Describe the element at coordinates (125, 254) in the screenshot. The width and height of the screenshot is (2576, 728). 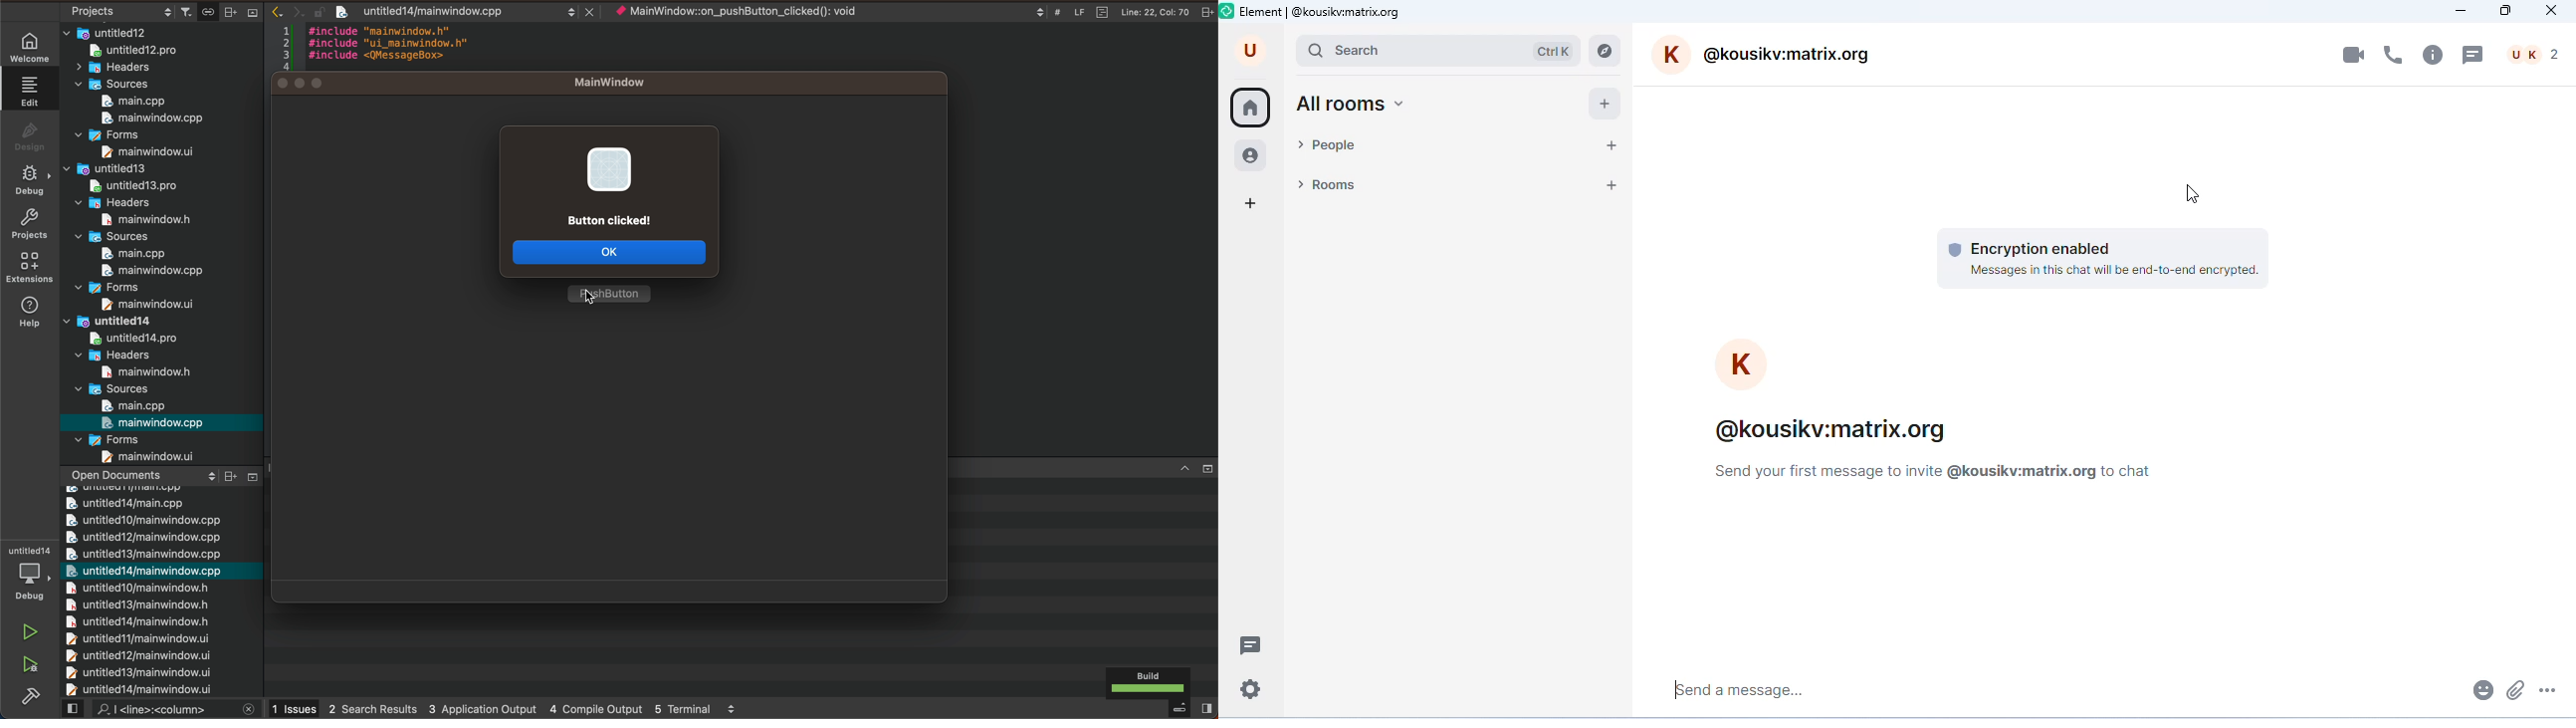
I see `main.cpp` at that location.